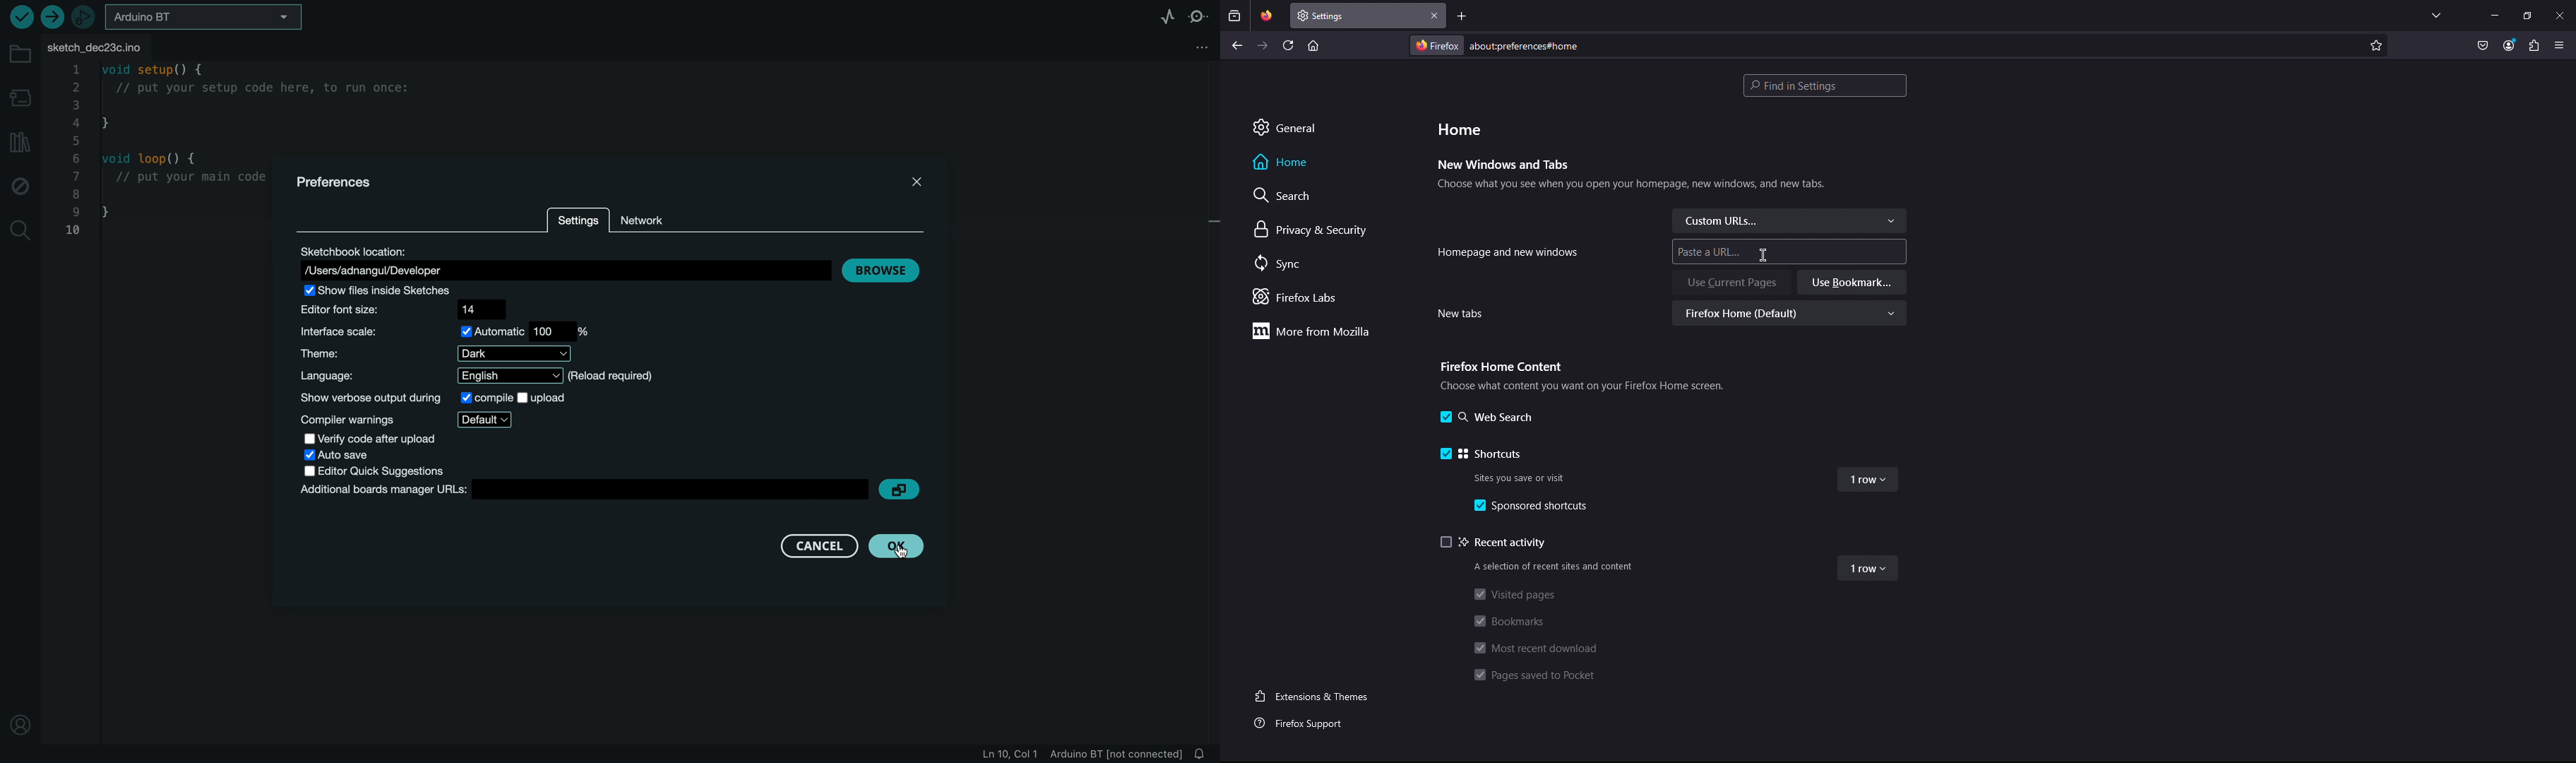  Describe the element at coordinates (1435, 16) in the screenshot. I see `Close` at that location.